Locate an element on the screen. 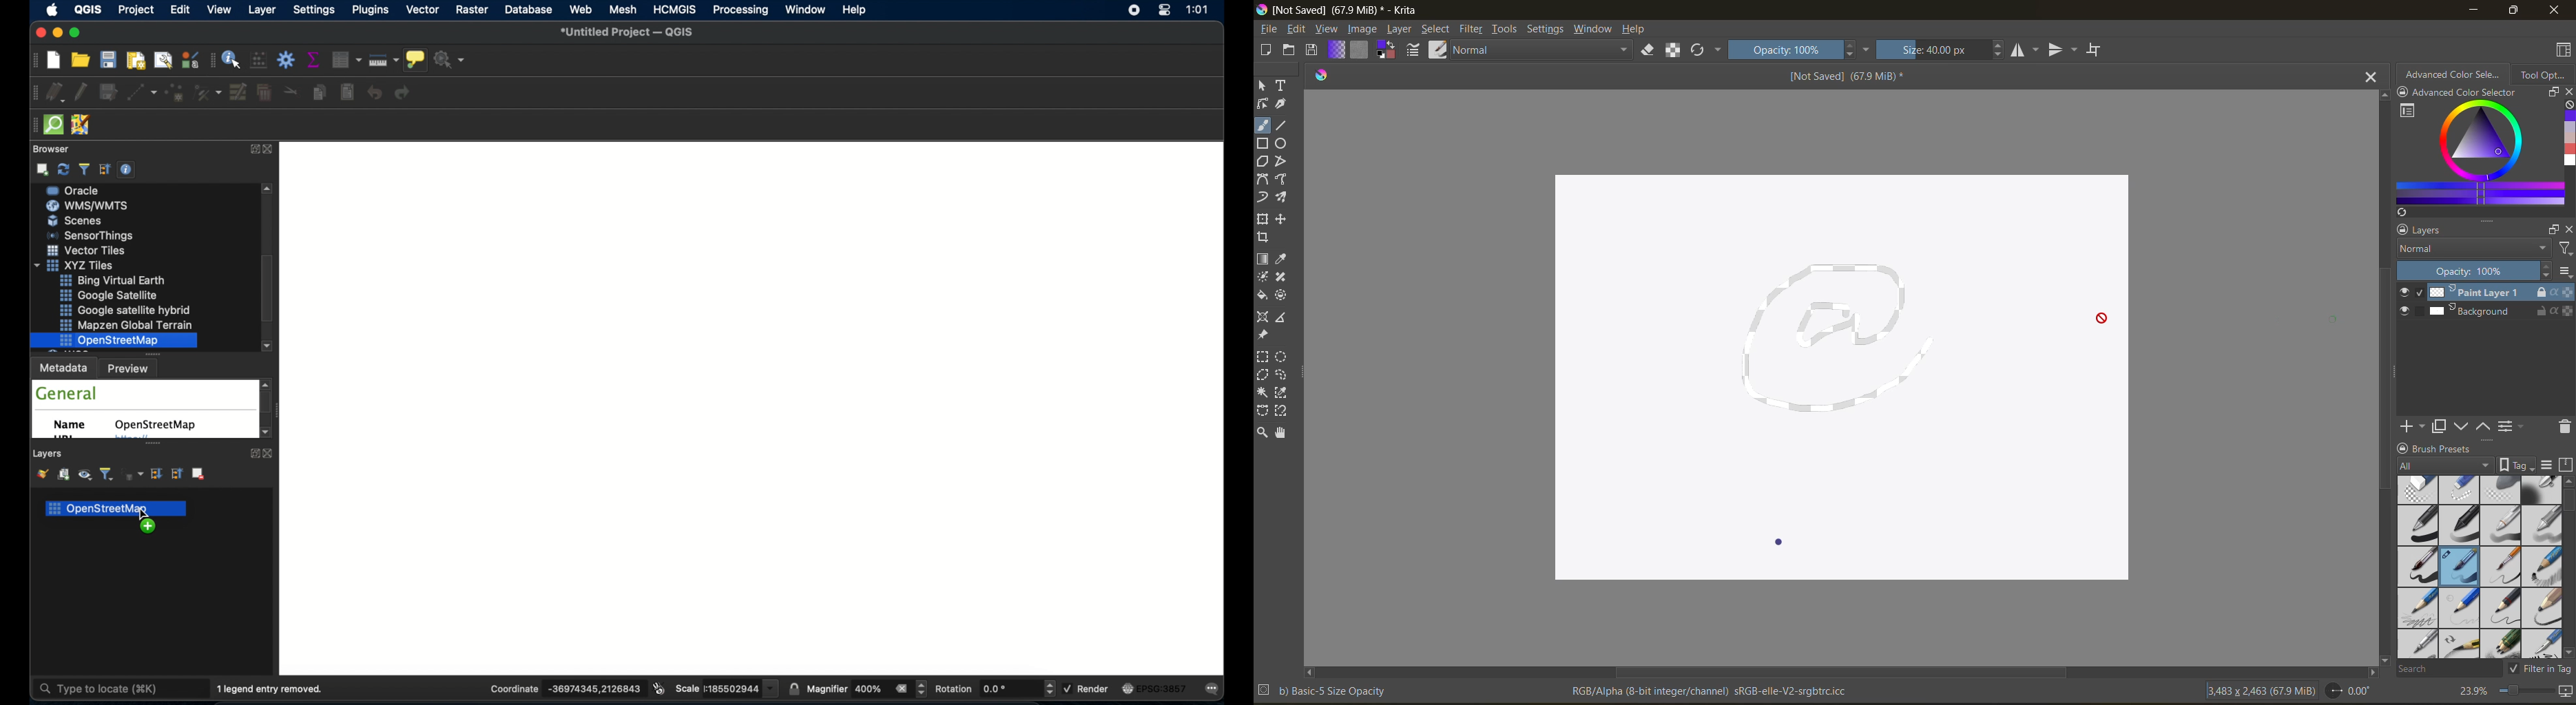  open layer styling panel is located at coordinates (40, 475).